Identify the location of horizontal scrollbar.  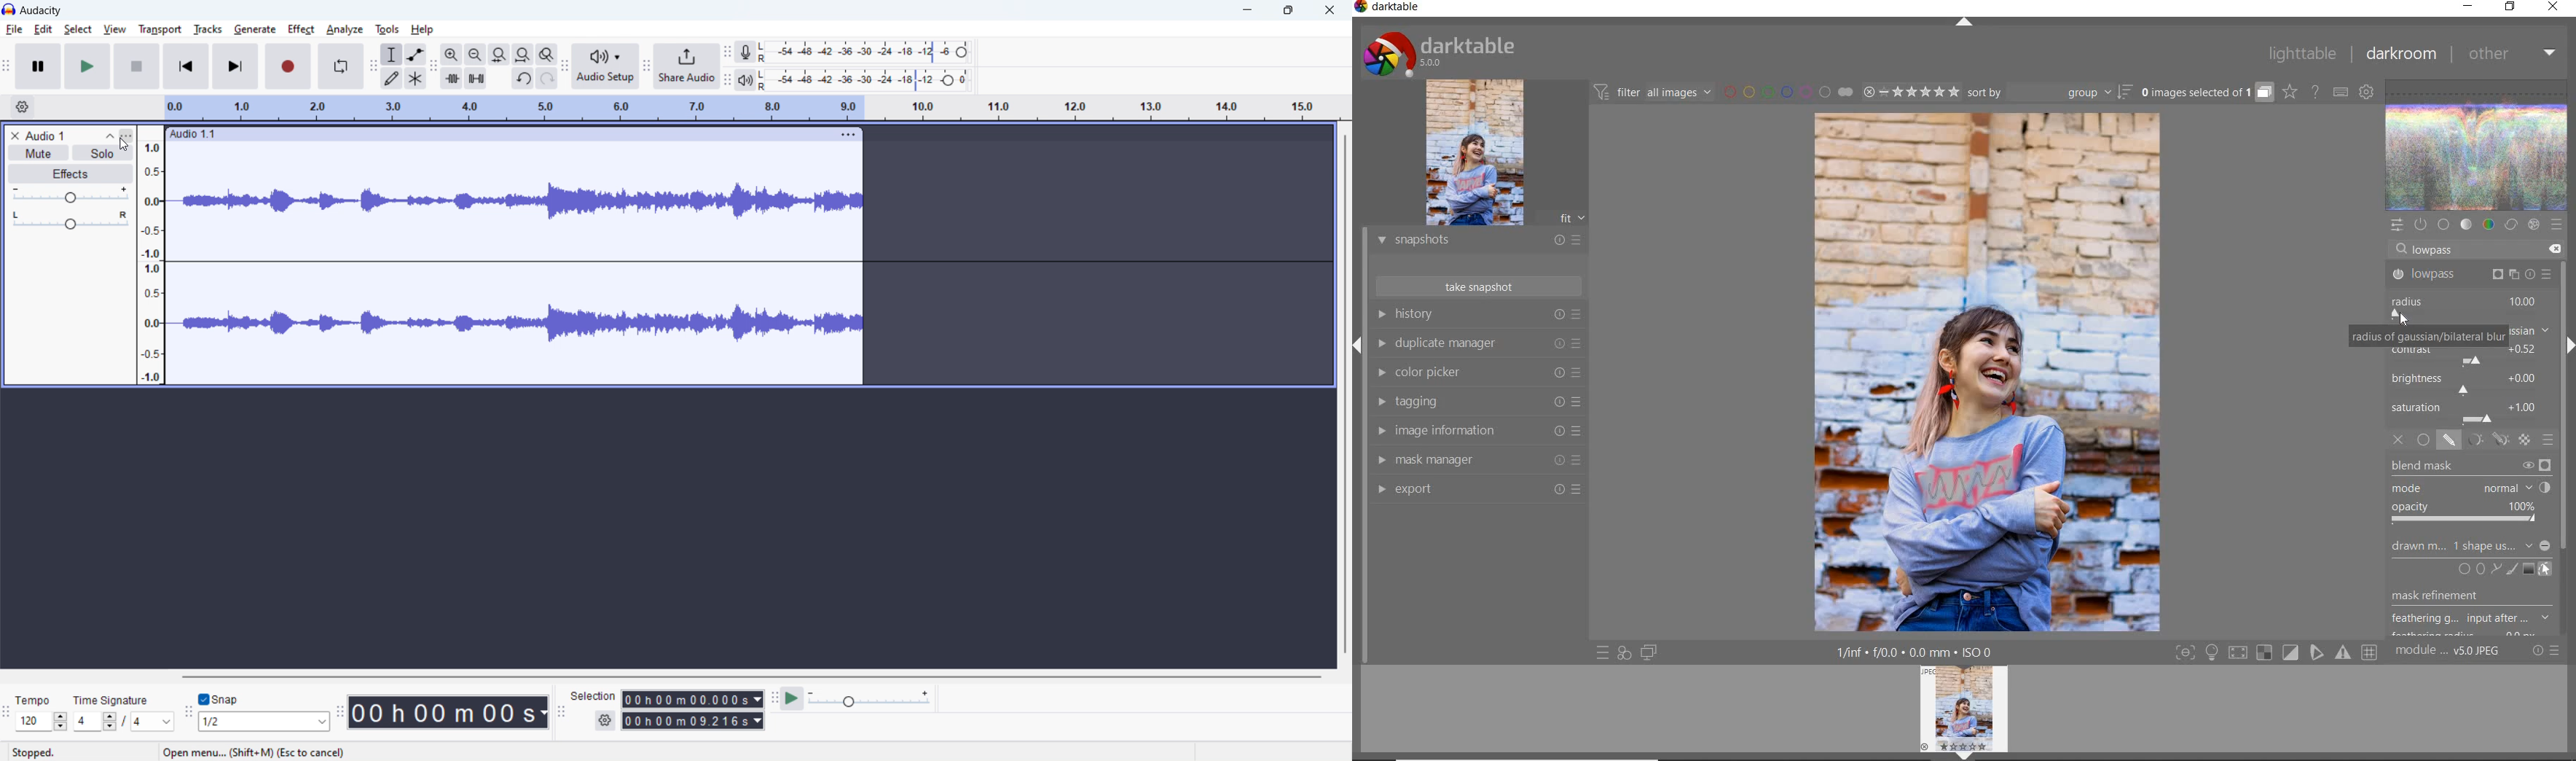
(749, 676).